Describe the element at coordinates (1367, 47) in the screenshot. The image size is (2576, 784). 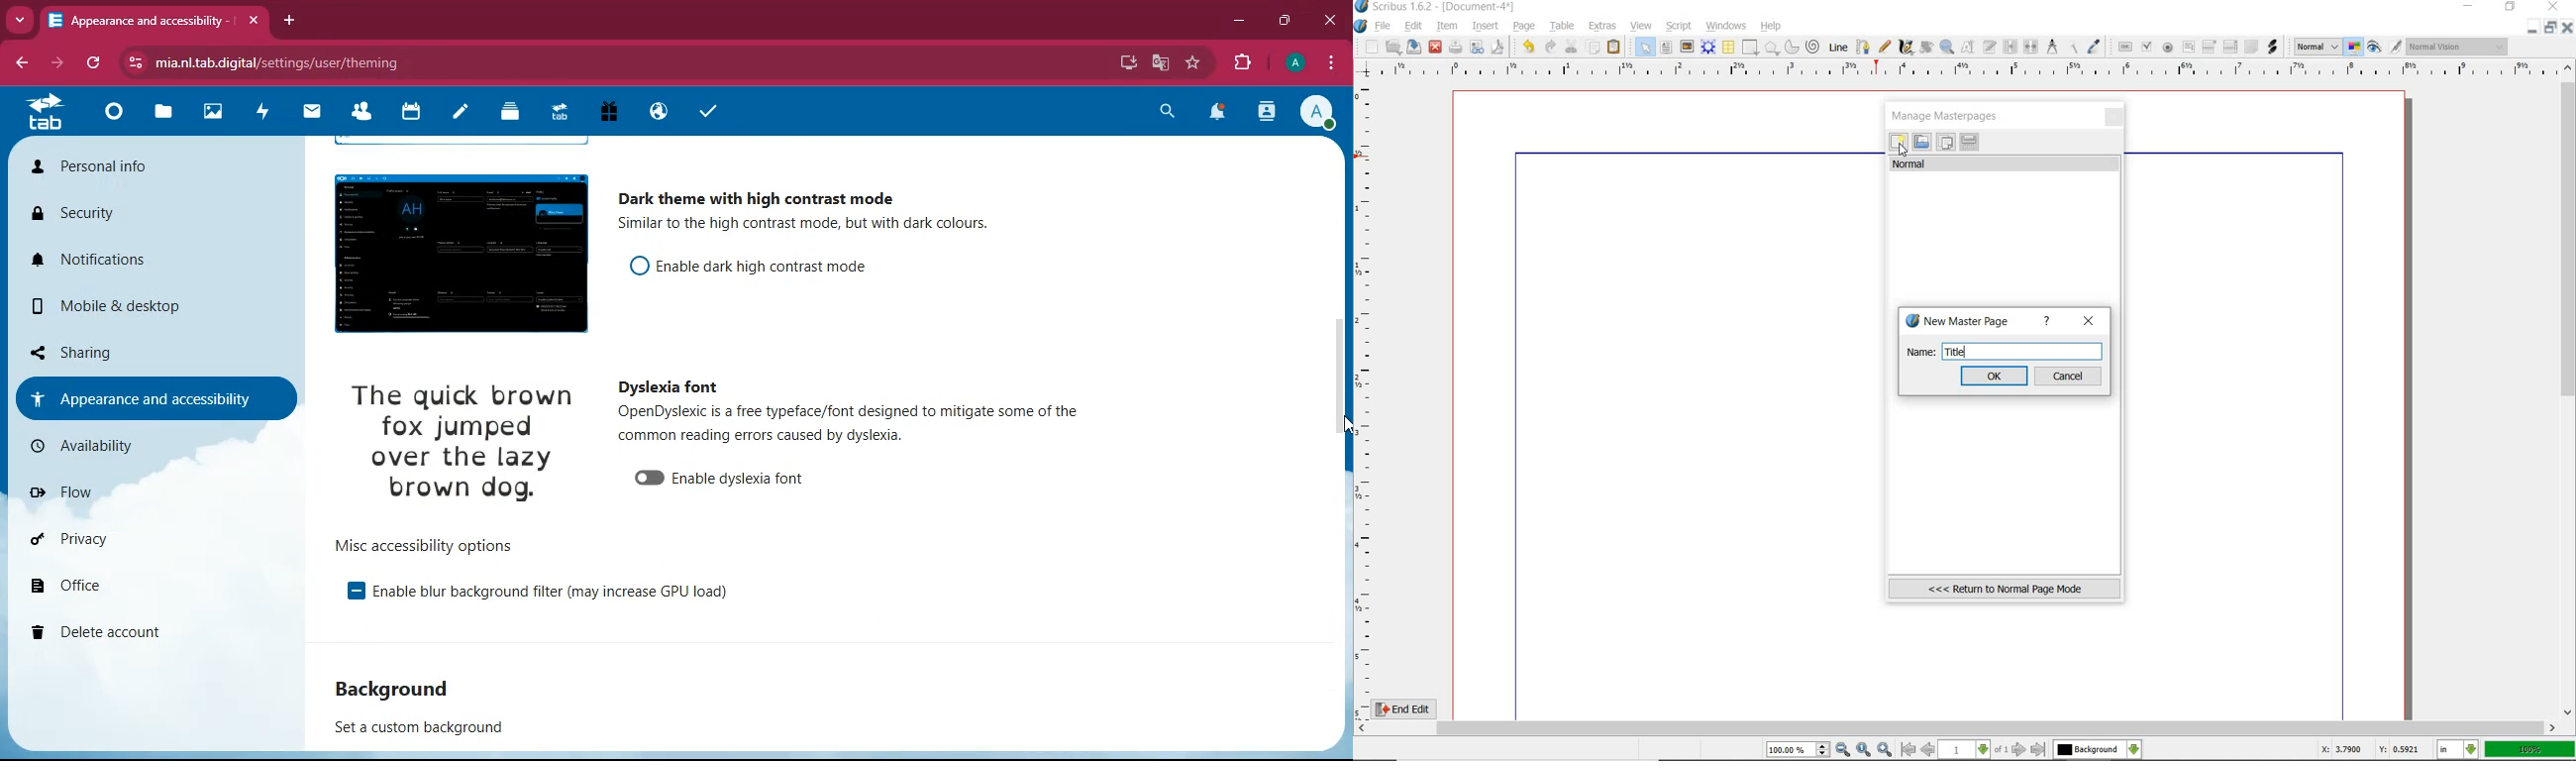
I see `new` at that location.